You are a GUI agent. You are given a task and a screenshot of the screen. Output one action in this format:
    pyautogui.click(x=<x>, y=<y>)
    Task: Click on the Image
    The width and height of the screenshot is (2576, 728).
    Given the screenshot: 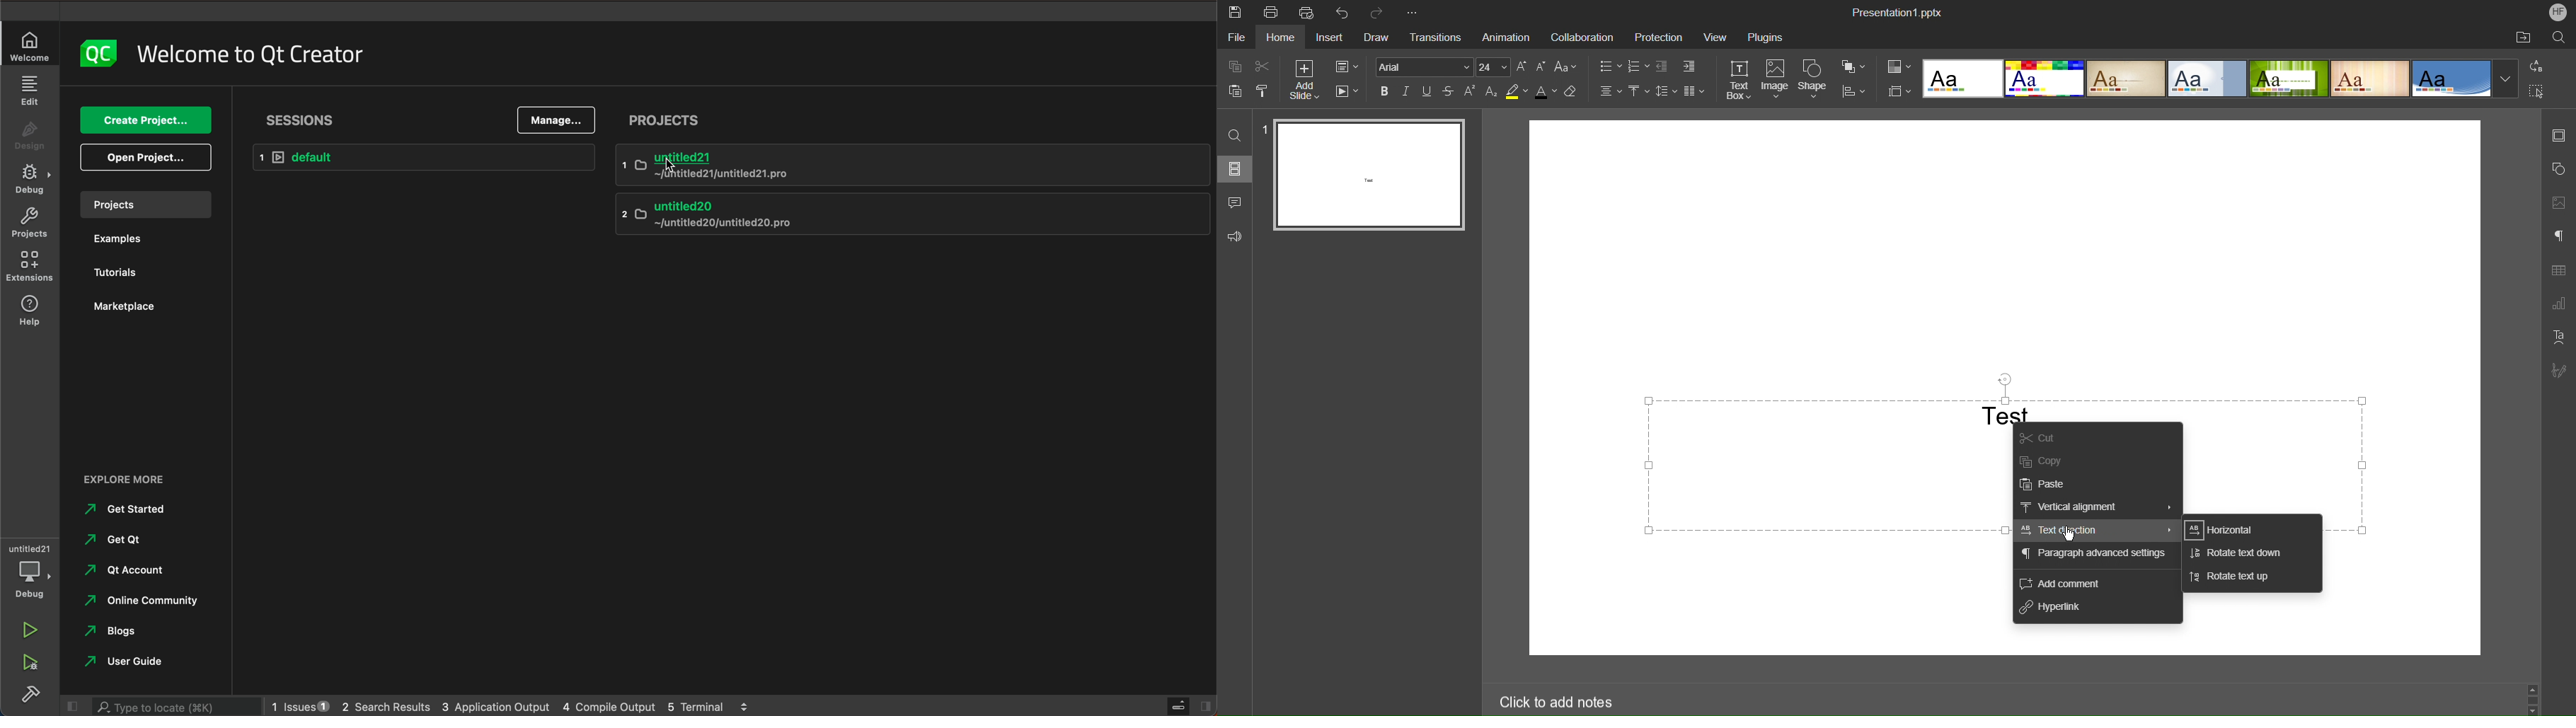 What is the action you would take?
    pyautogui.click(x=1776, y=79)
    